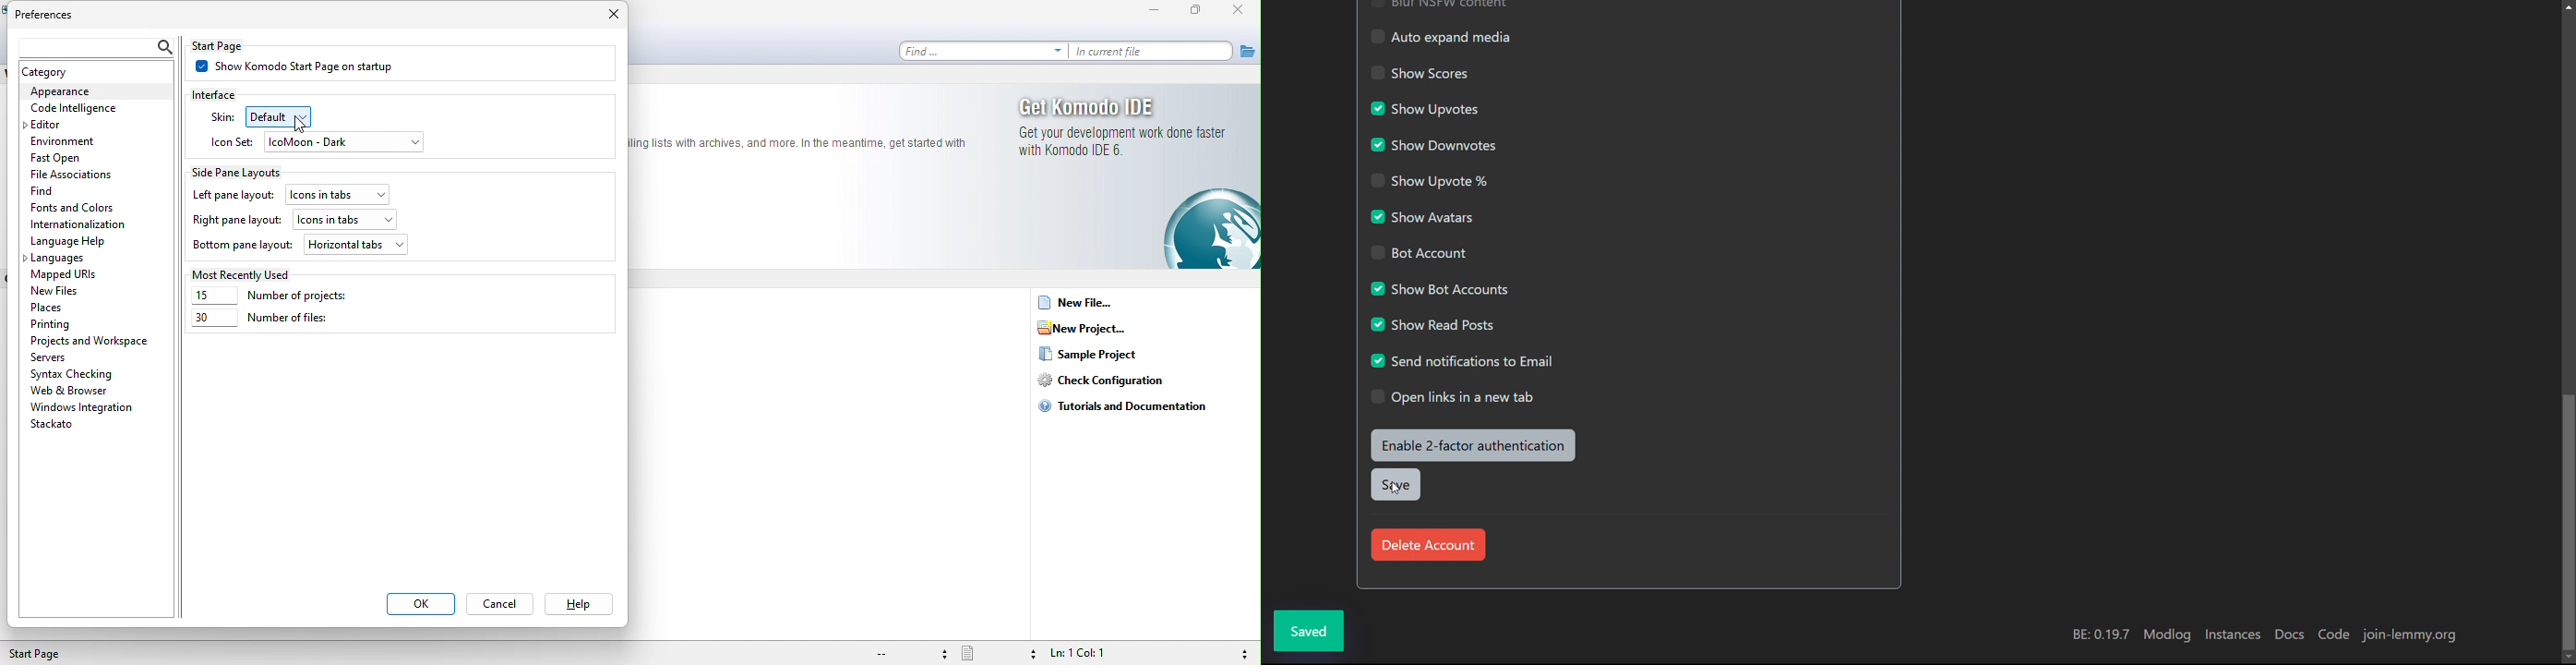  Describe the element at coordinates (1429, 180) in the screenshot. I see `show upvote %` at that location.